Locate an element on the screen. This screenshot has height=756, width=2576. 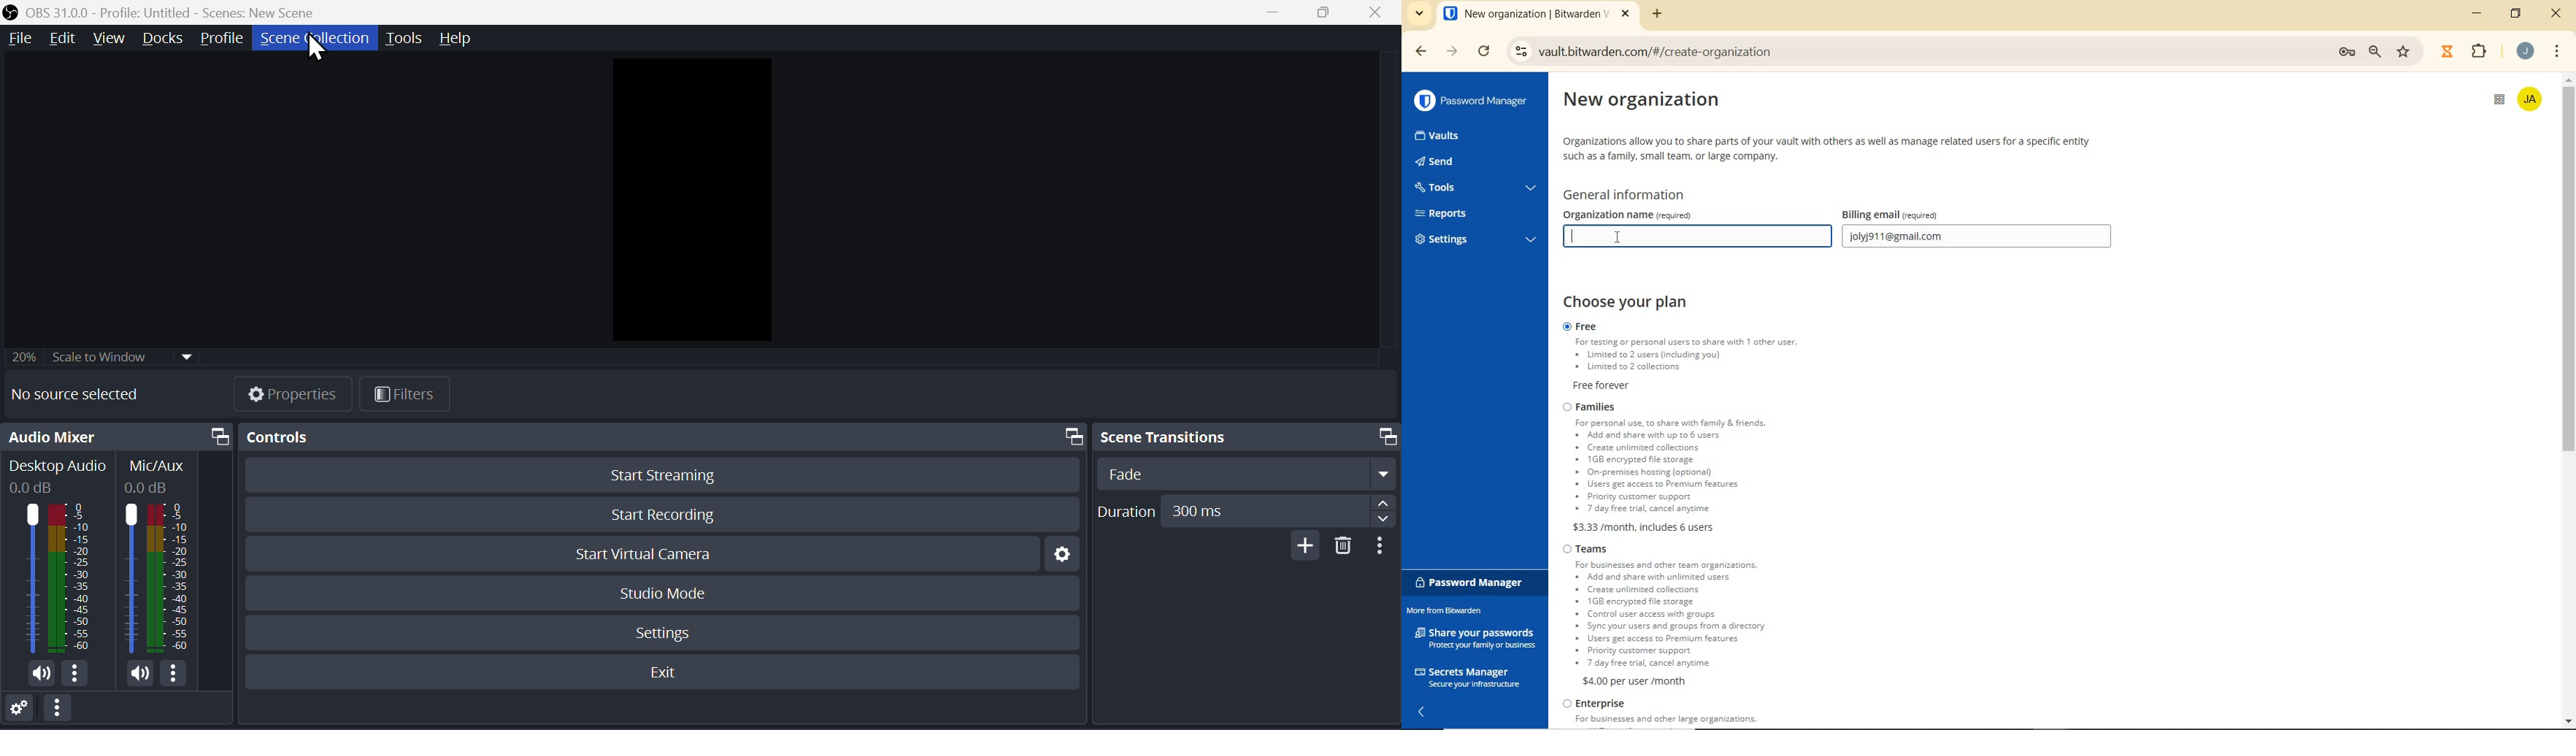
Audio bar is located at coordinates (53, 577).